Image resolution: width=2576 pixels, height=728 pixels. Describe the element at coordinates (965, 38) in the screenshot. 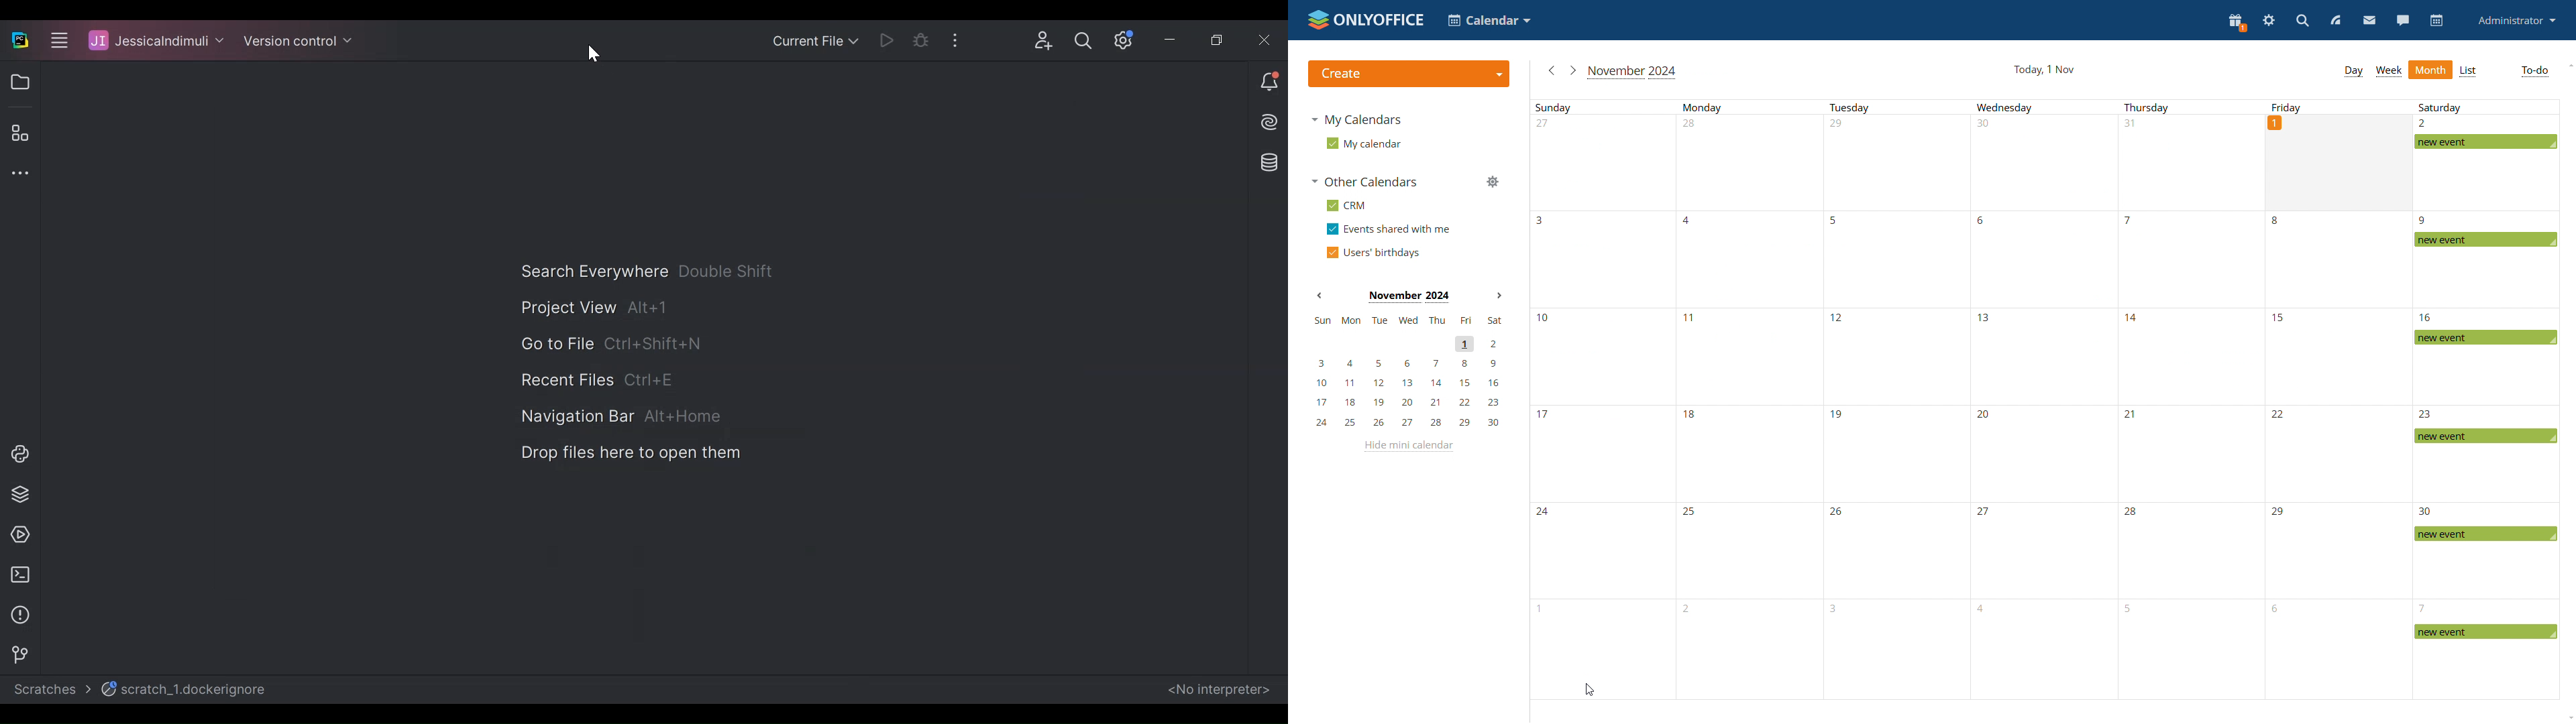

I see `more` at that location.